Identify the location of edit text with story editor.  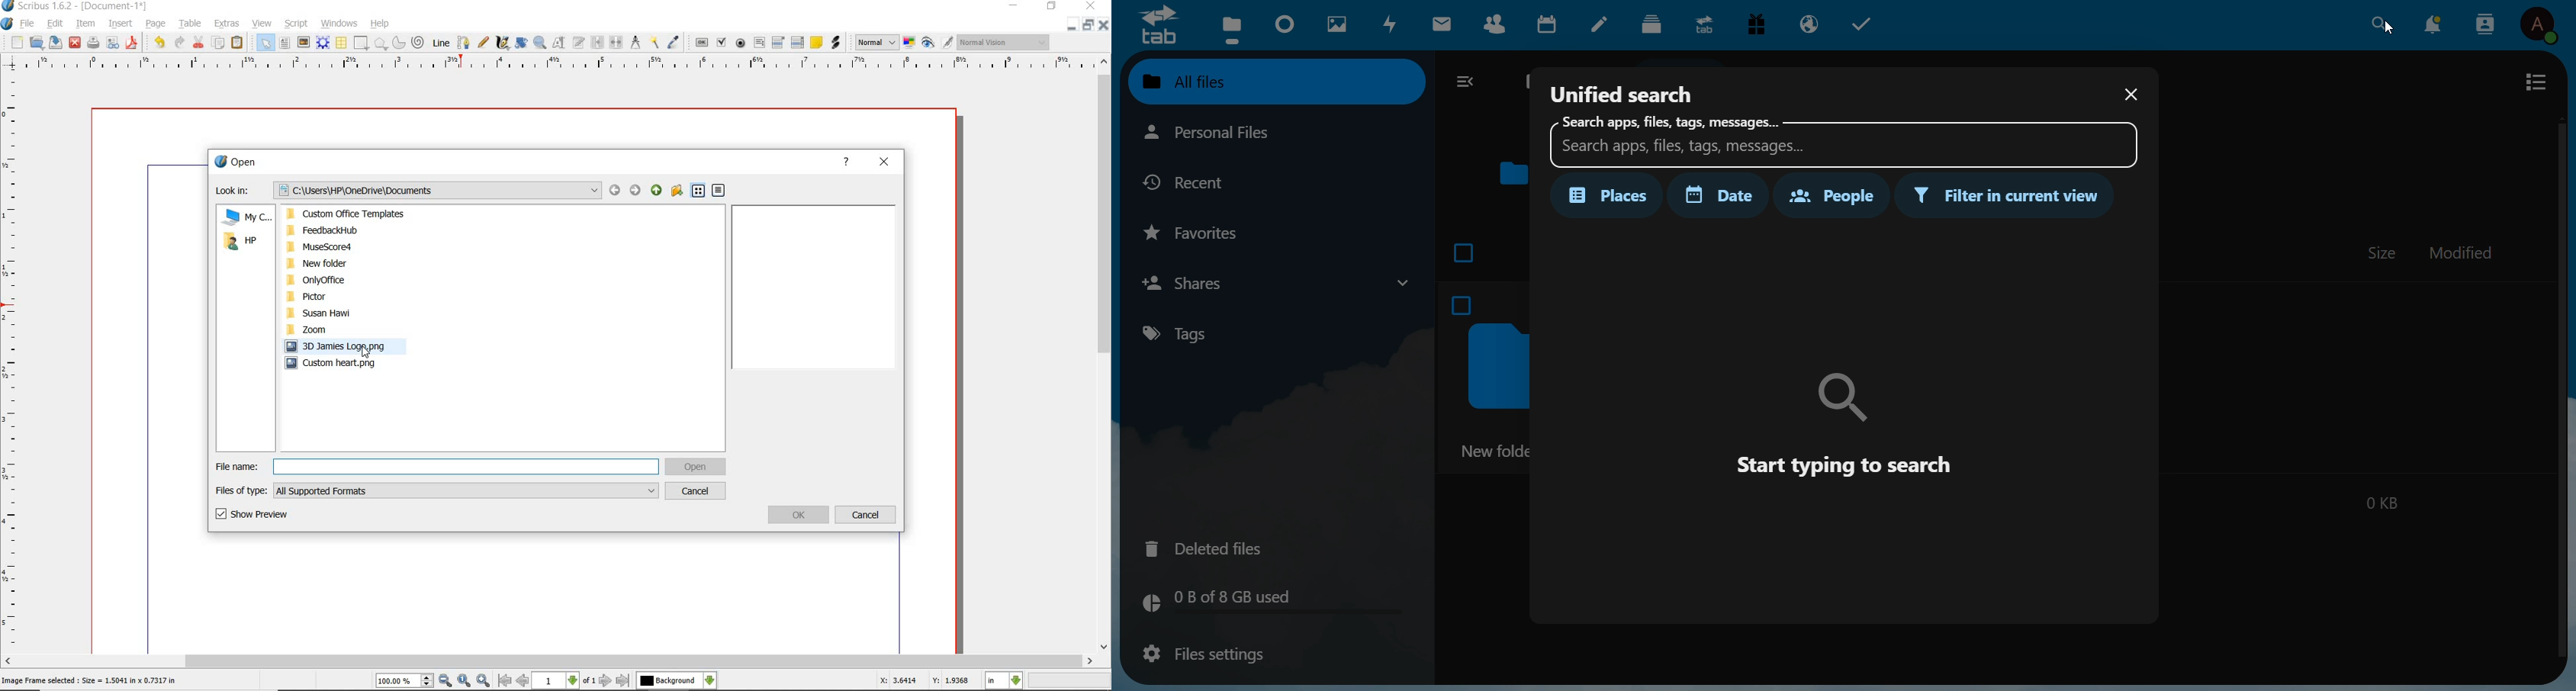
(579, 42).